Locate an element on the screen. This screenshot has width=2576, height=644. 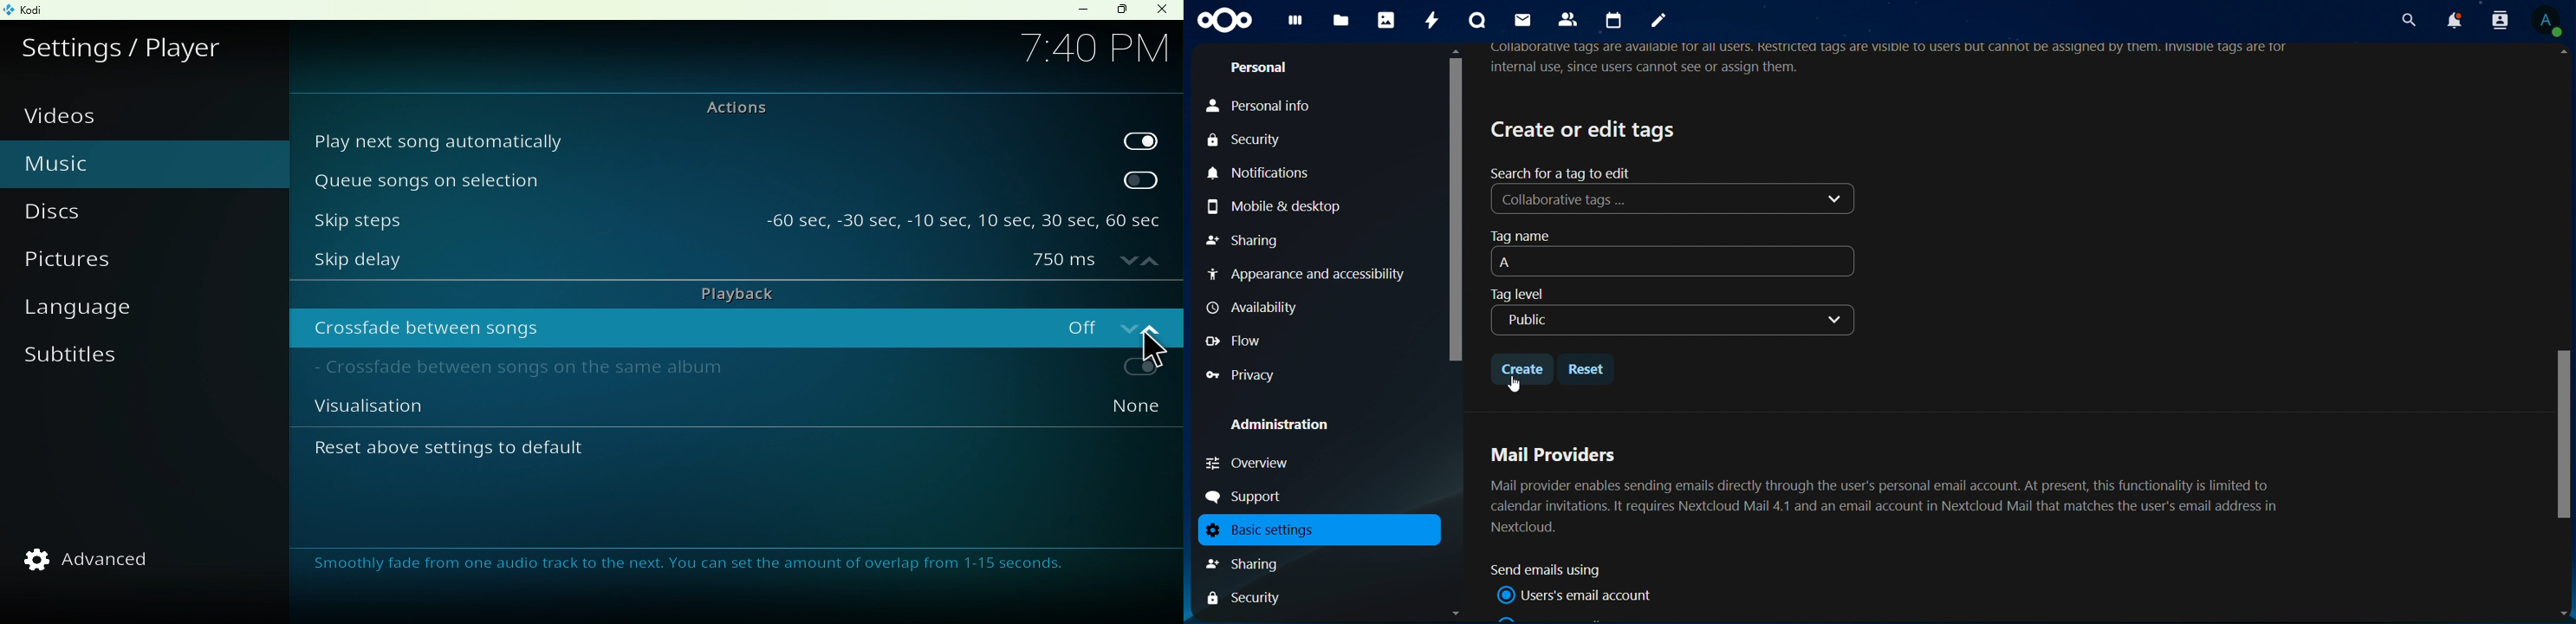
tag name A is located at coordinates (1677, 253).